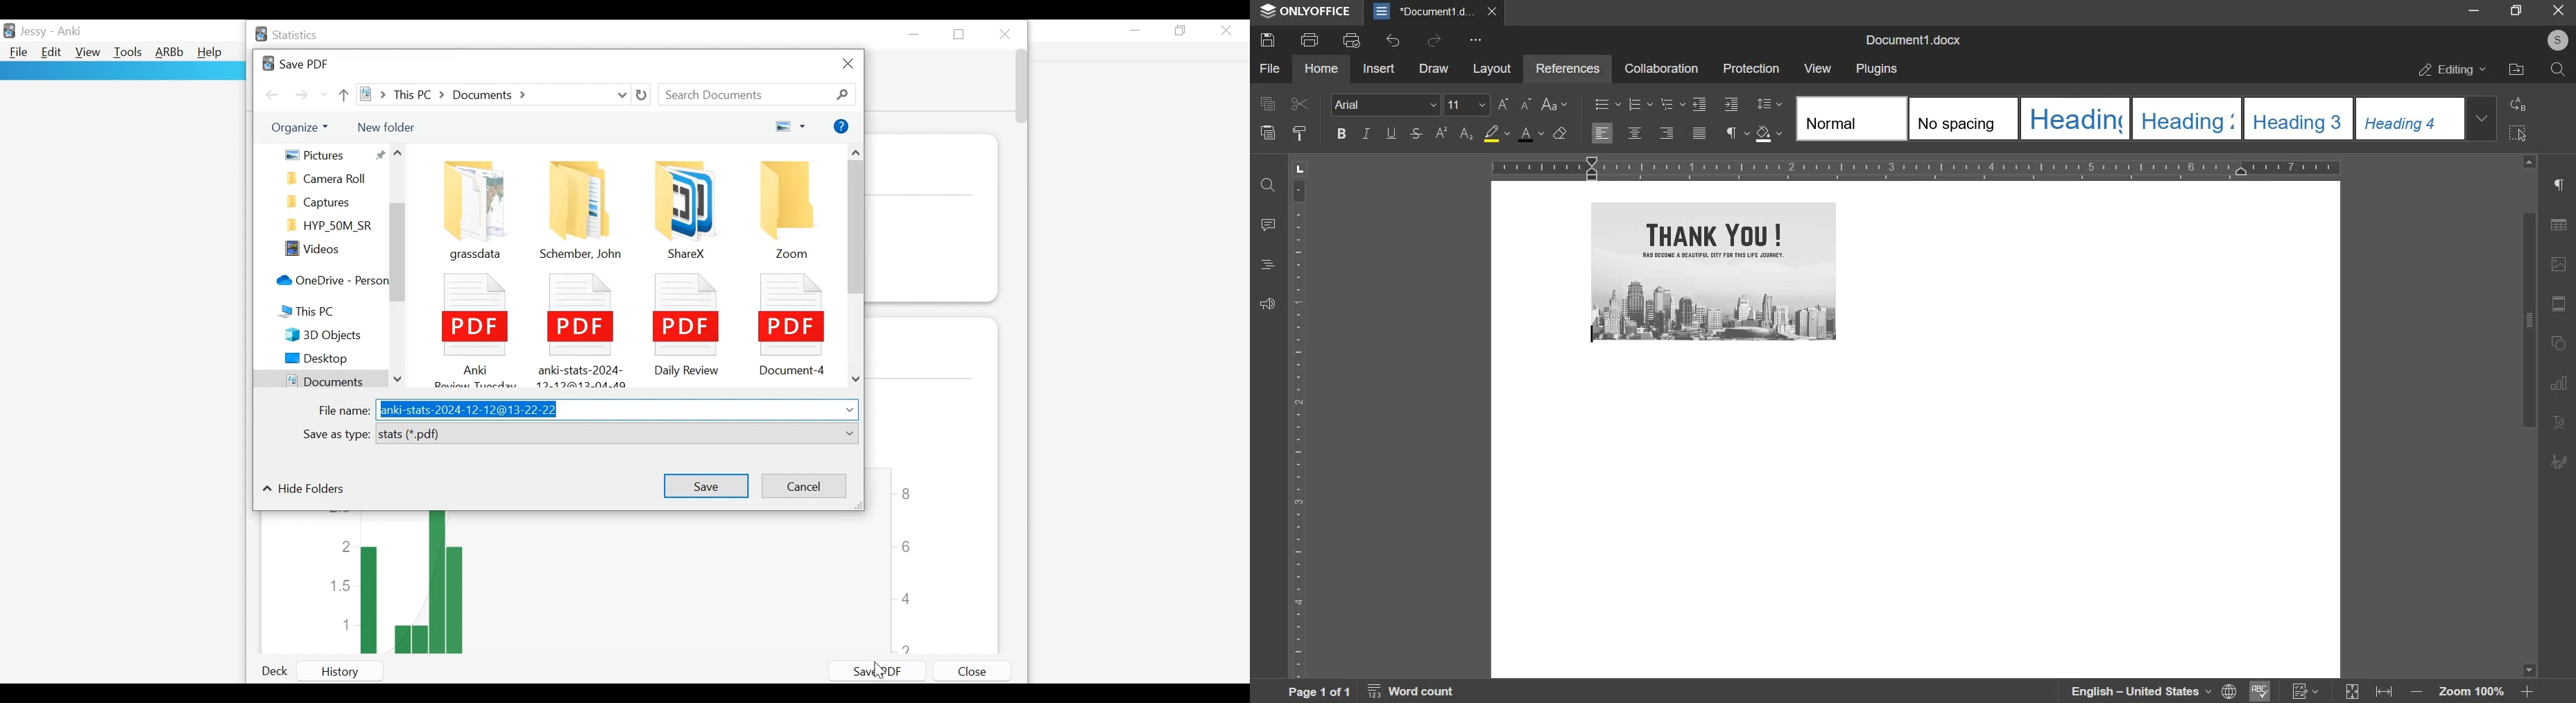  I want to click on Go back, so click(272, 94).